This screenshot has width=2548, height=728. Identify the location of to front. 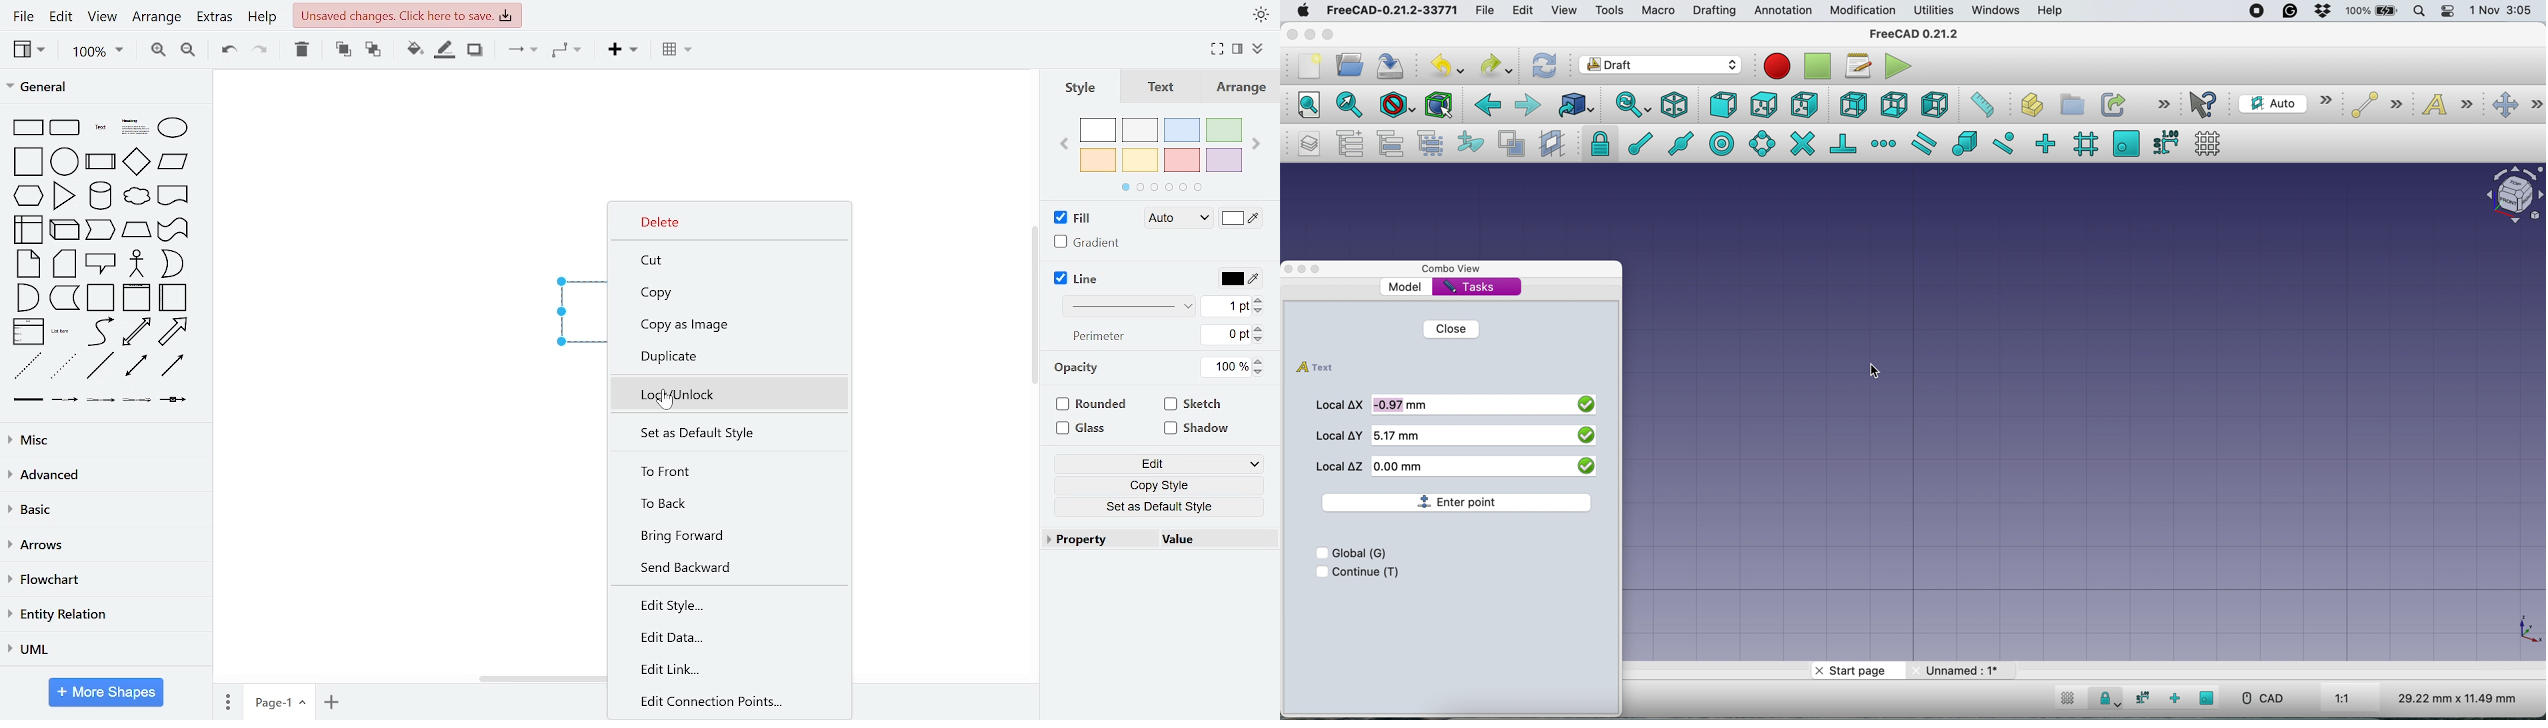
(722, 470).